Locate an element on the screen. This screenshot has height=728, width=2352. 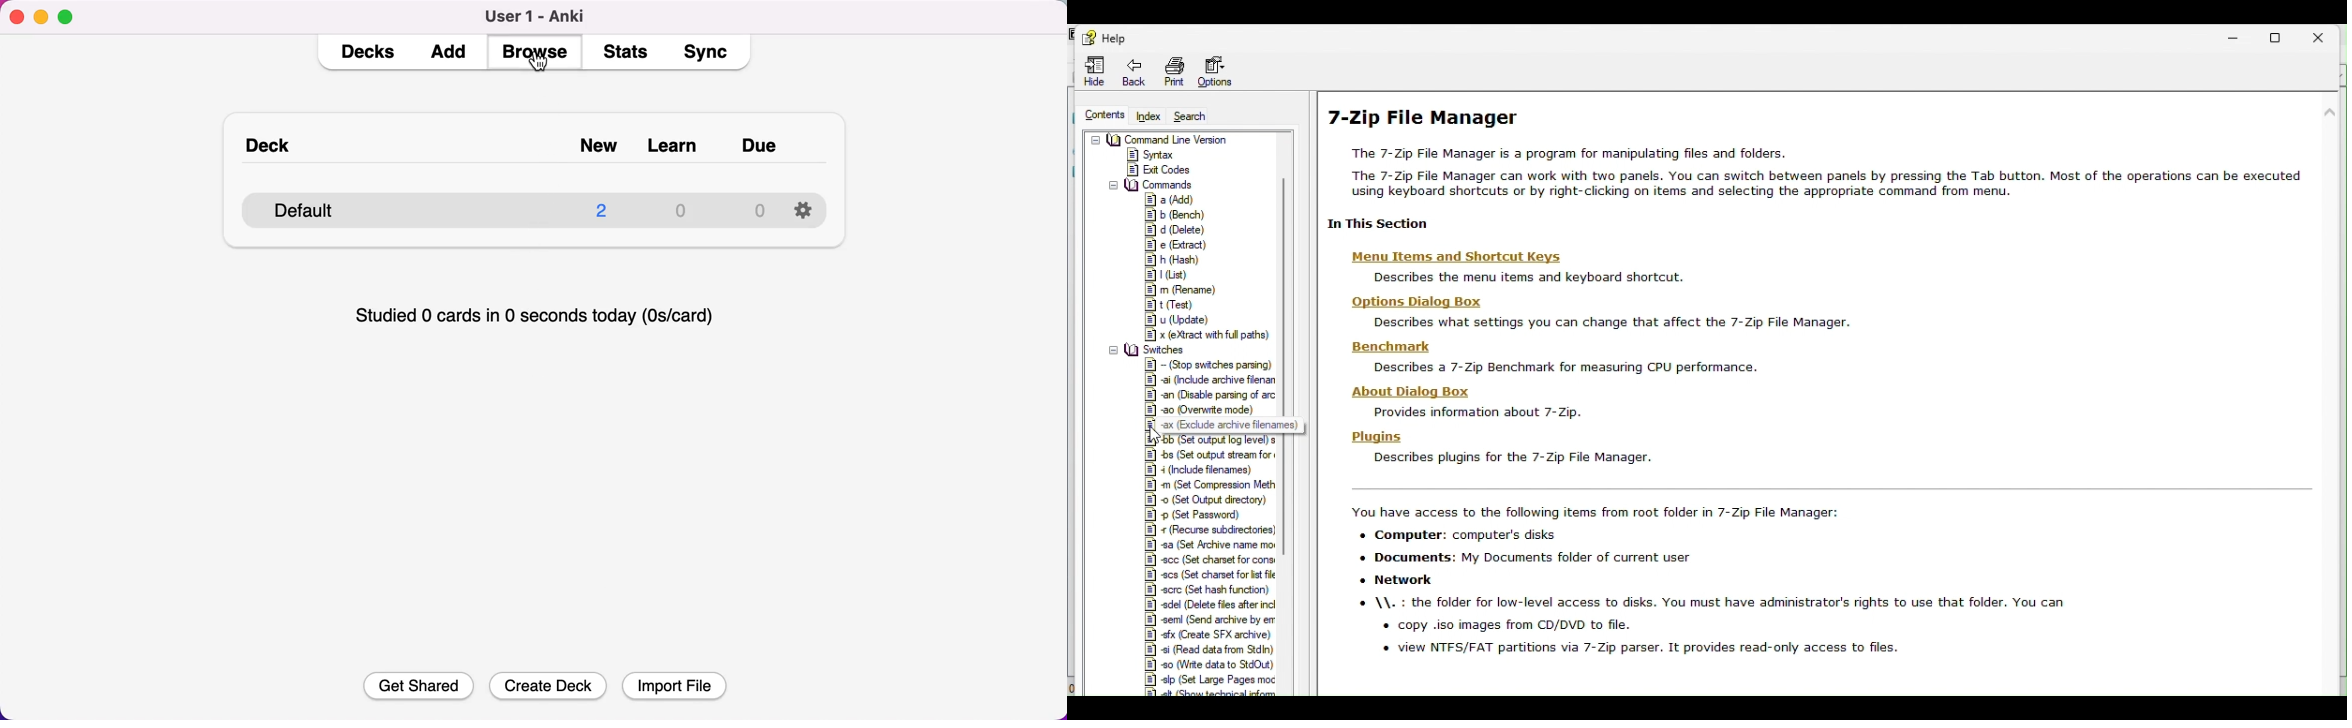
stats is located at coordinates (636, 55).